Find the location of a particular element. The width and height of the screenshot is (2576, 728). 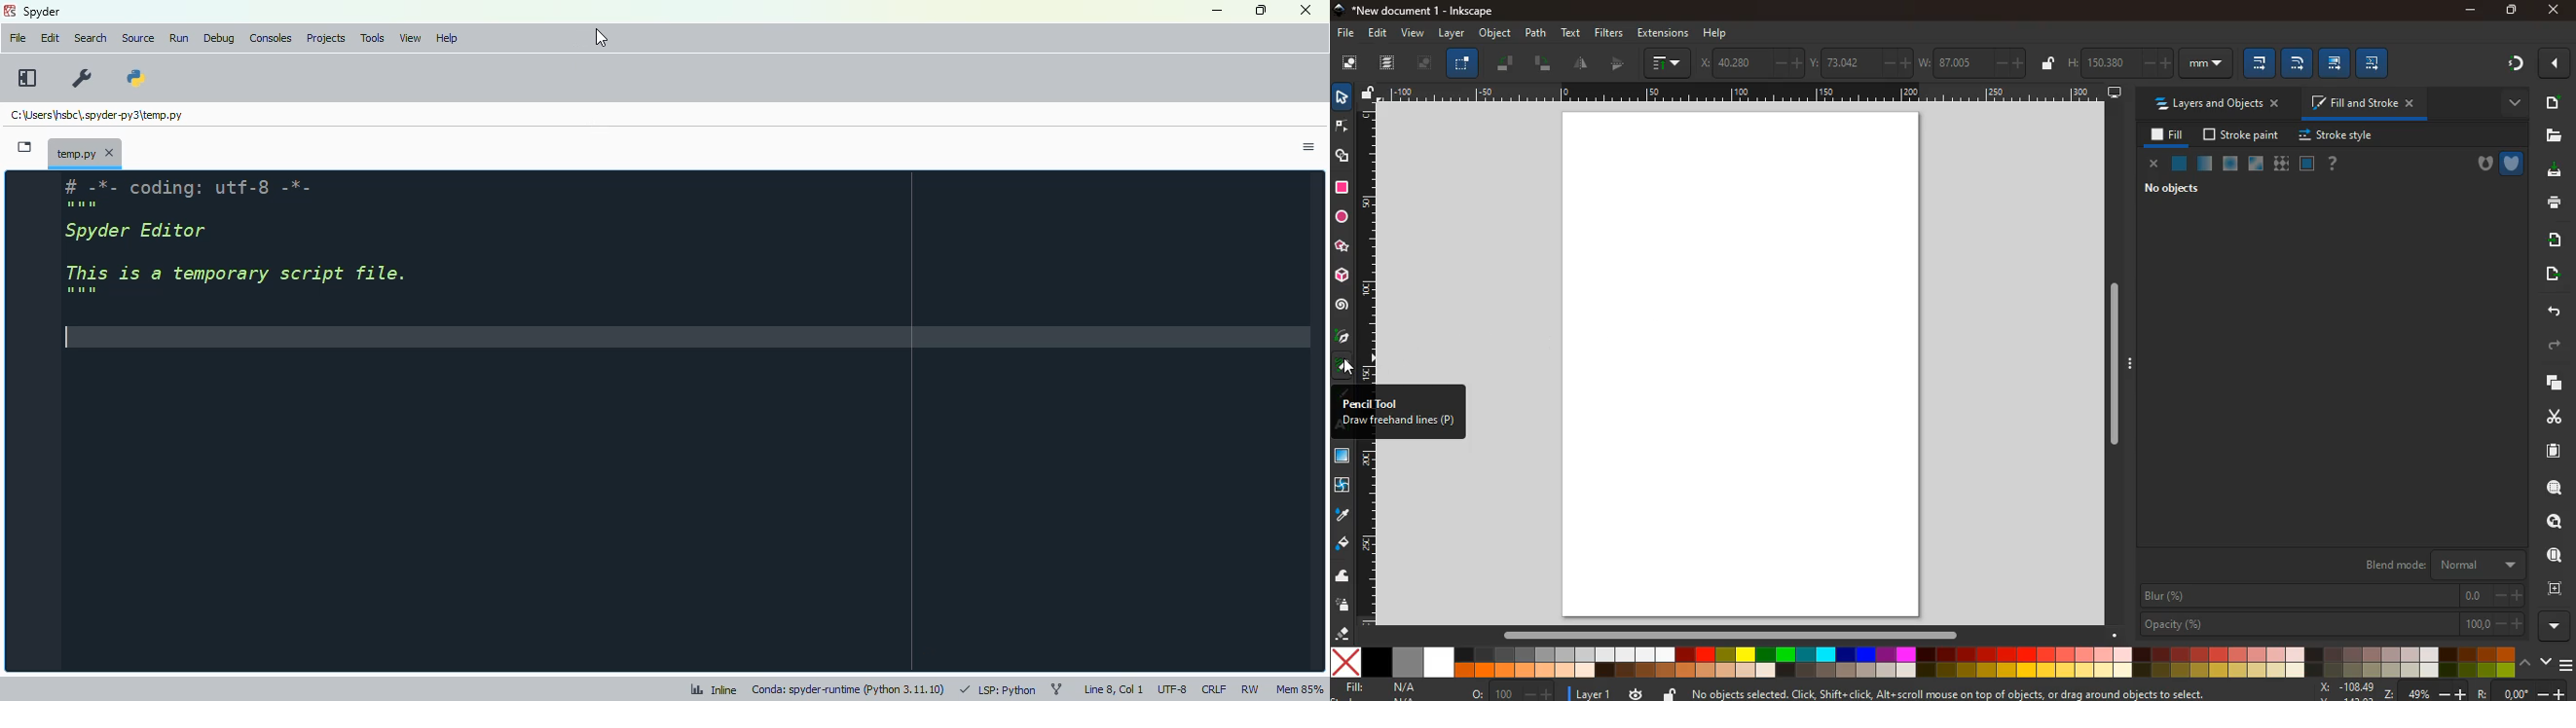

inkscape is located at coordinates (1420, 9).